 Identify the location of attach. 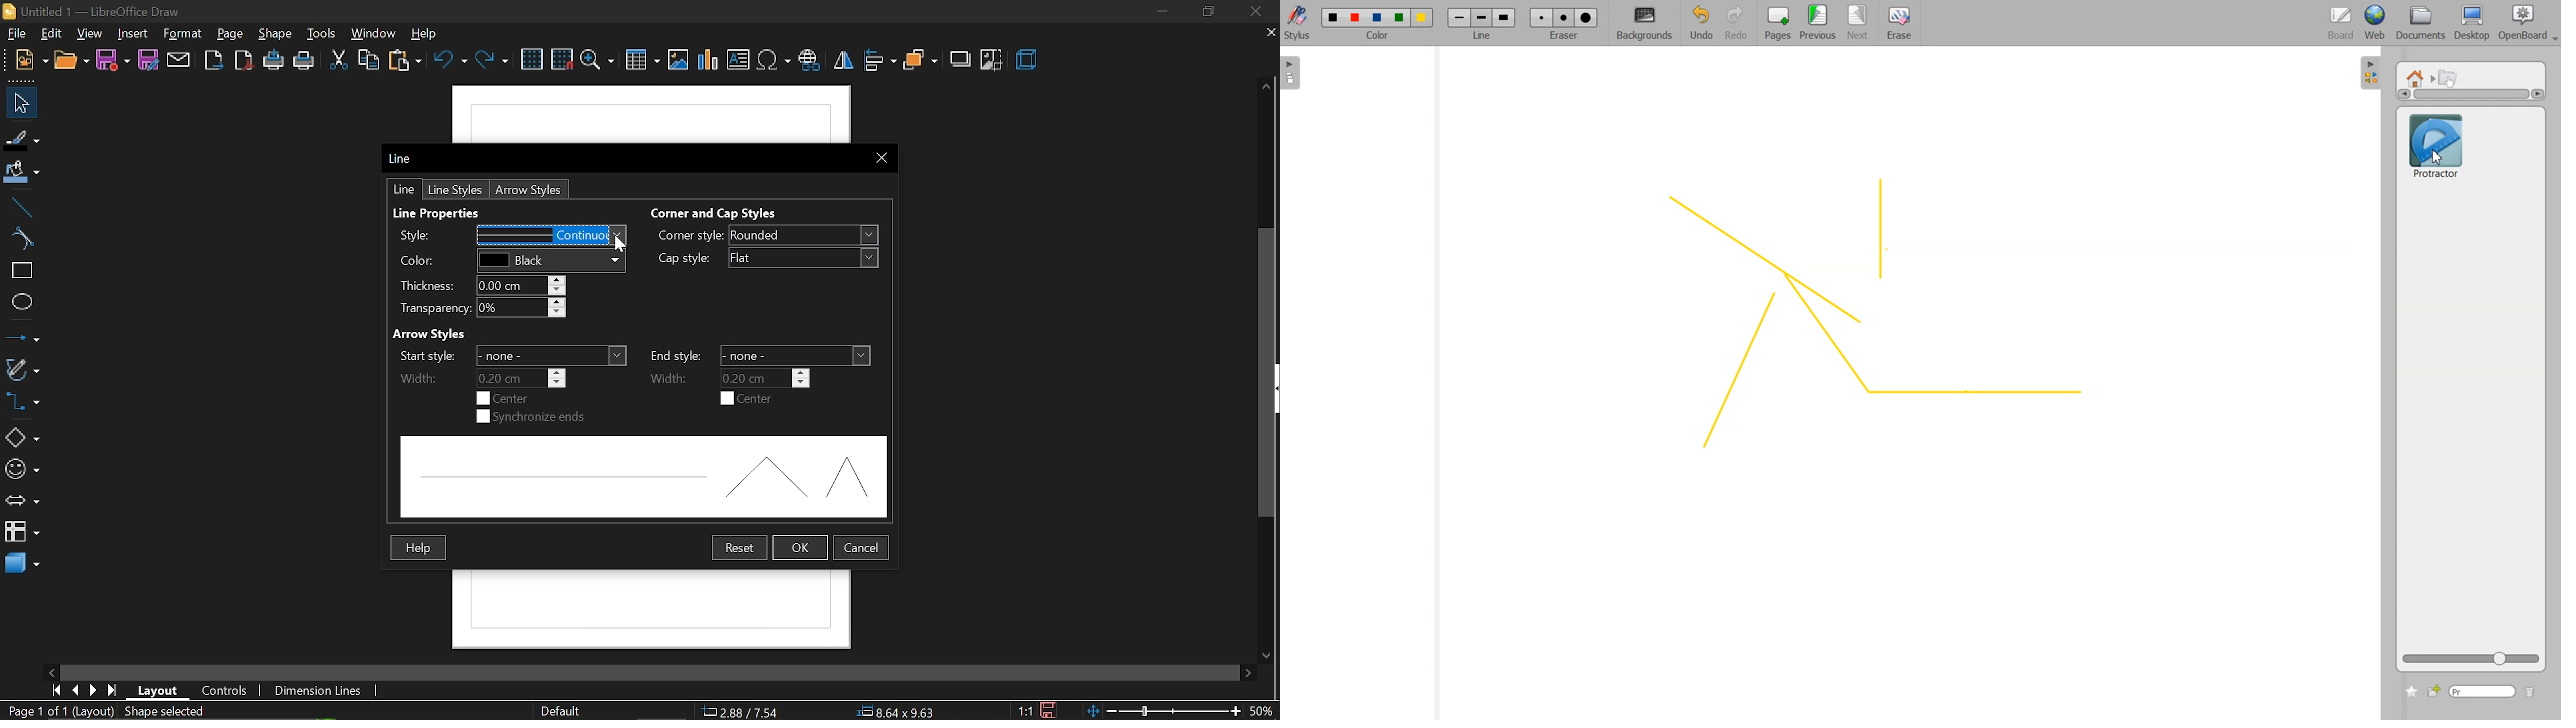
(180, 60).